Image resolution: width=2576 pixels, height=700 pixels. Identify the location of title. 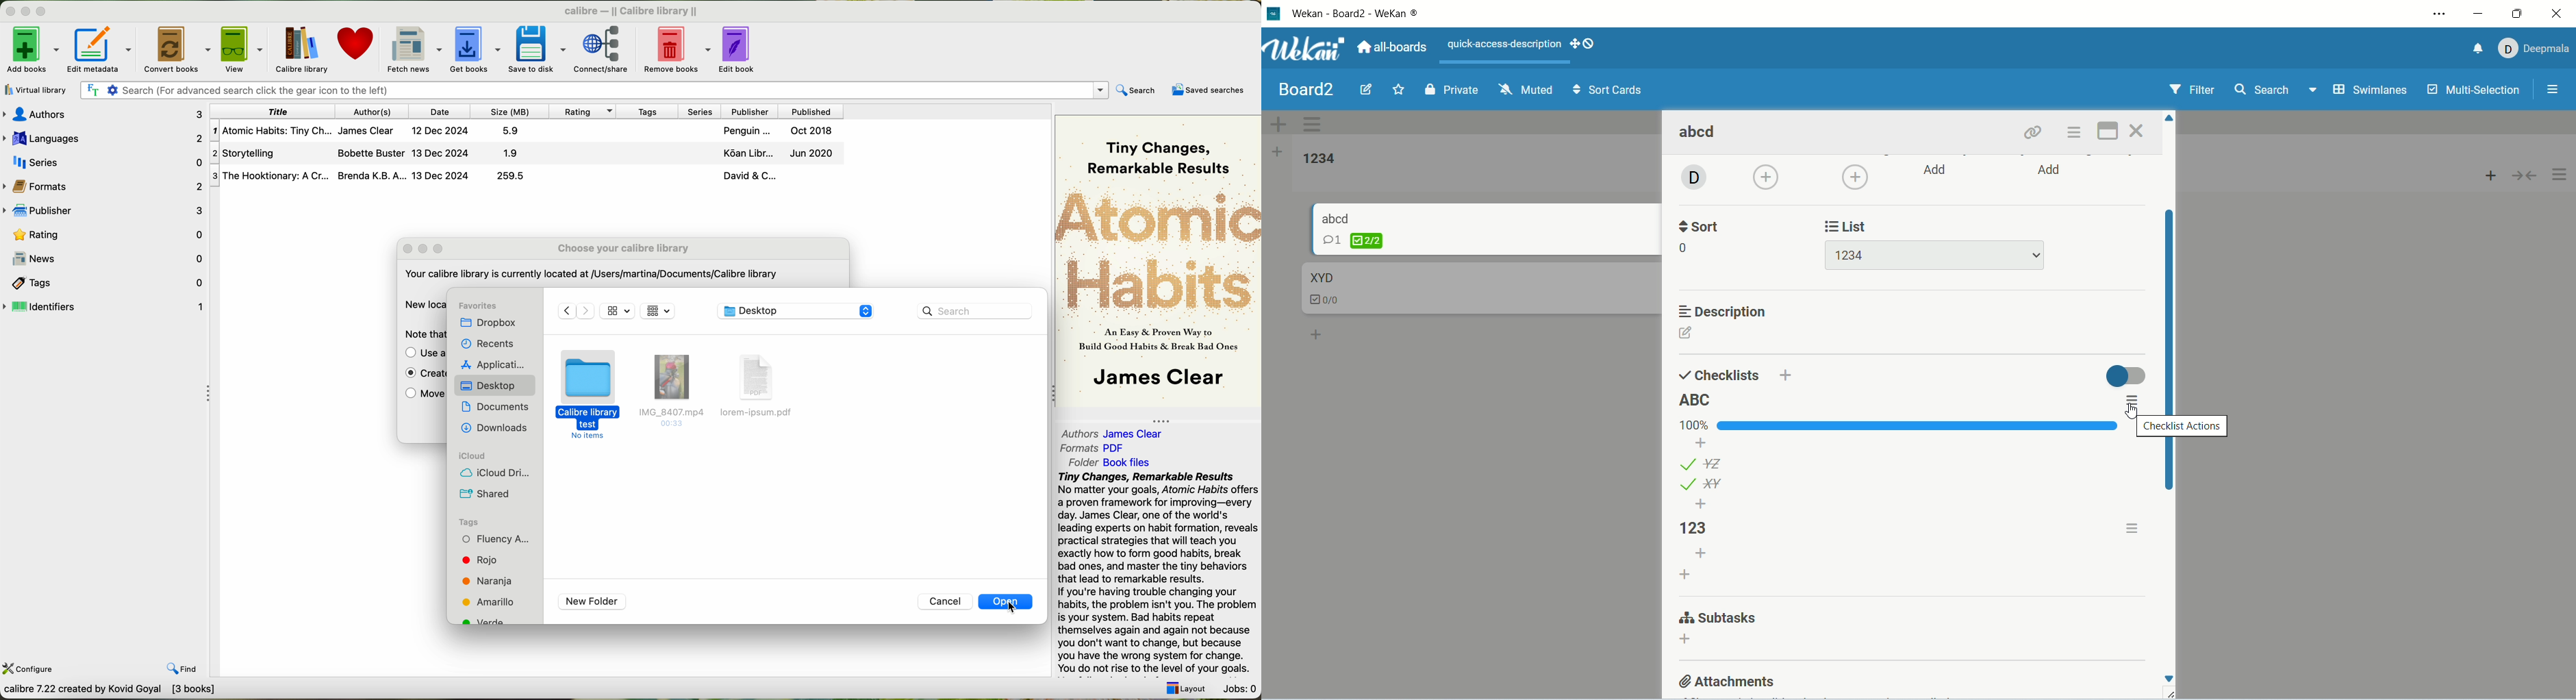
(273, 111).